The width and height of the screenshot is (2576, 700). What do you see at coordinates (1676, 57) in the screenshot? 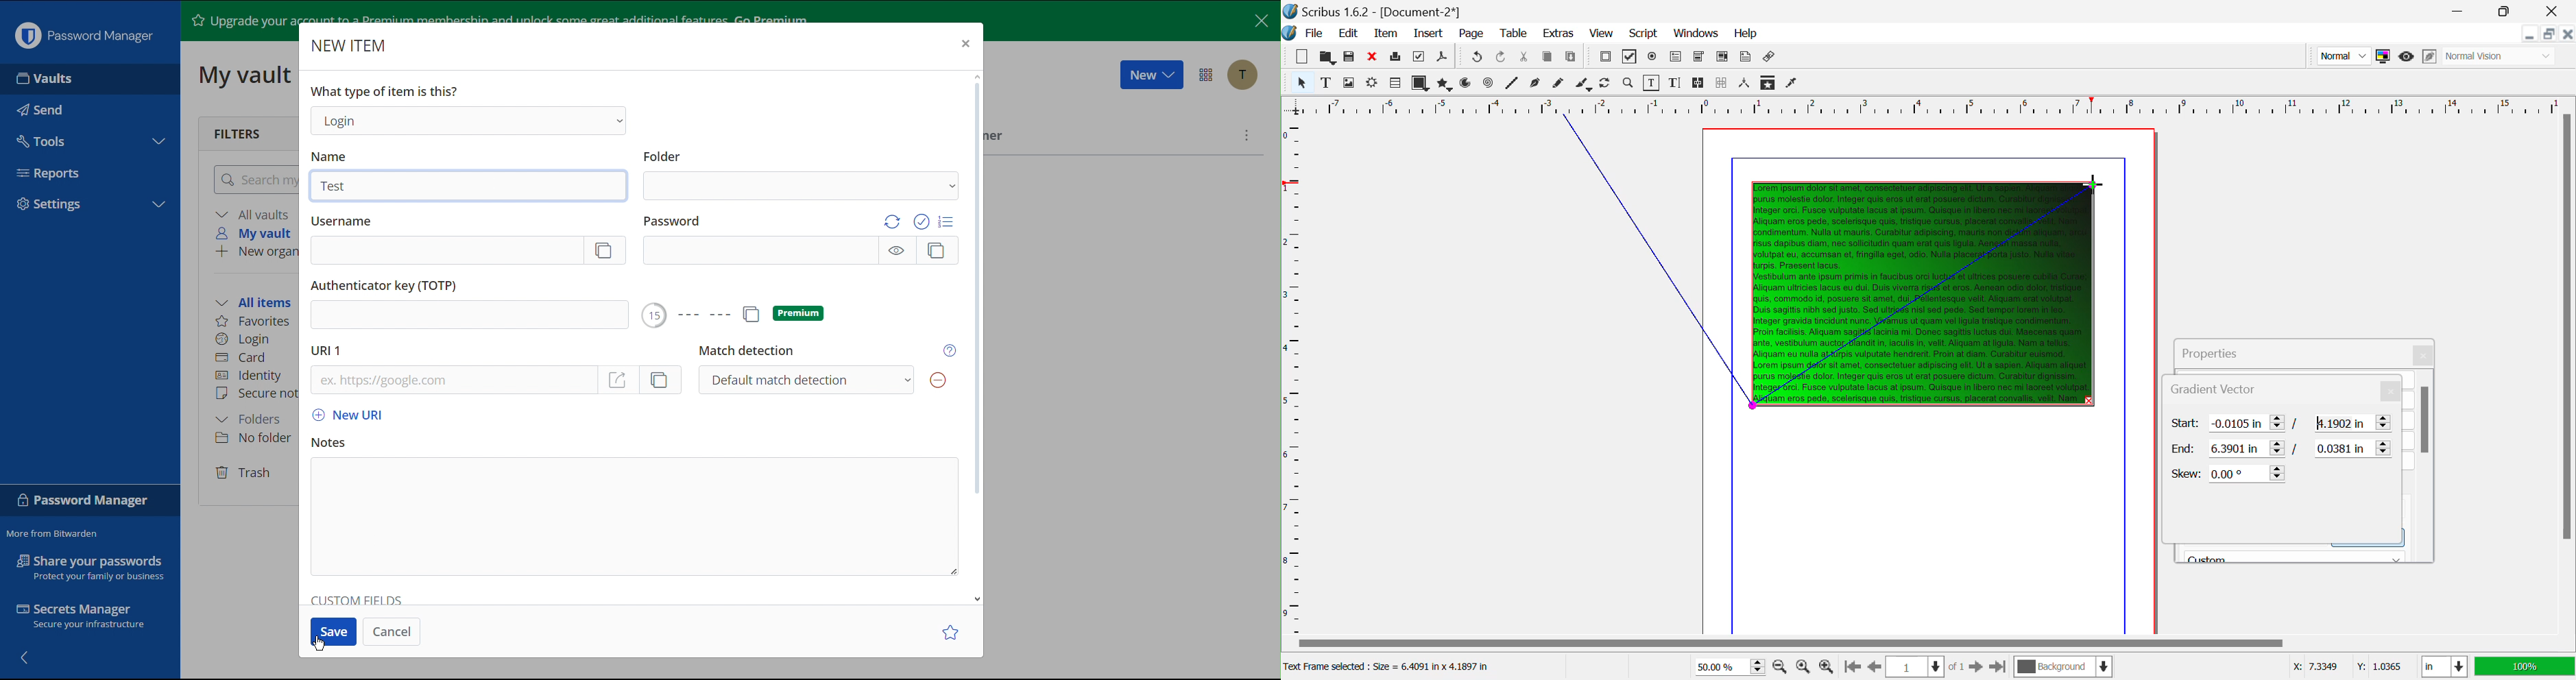
I see `Pdf Text Fields` at bounding box center [1676, 57].